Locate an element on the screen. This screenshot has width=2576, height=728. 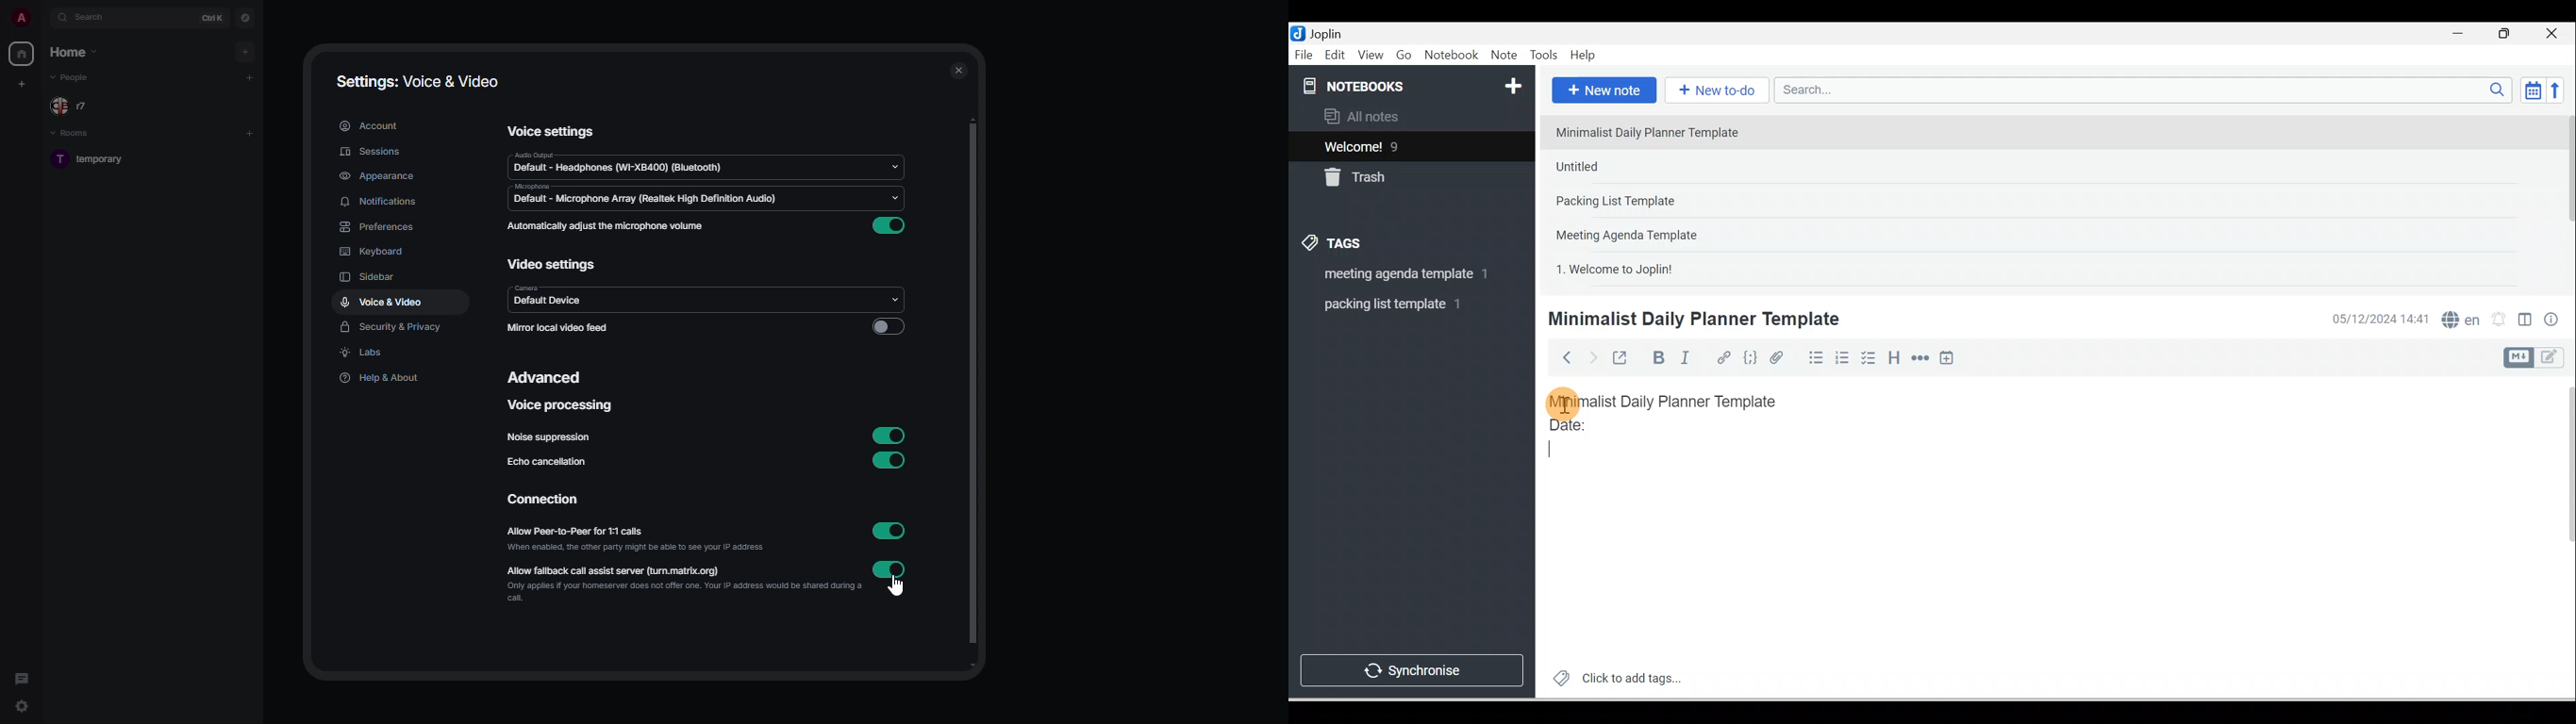
Minimalist Daily Planner Template is located at coordinates (1692, 319).